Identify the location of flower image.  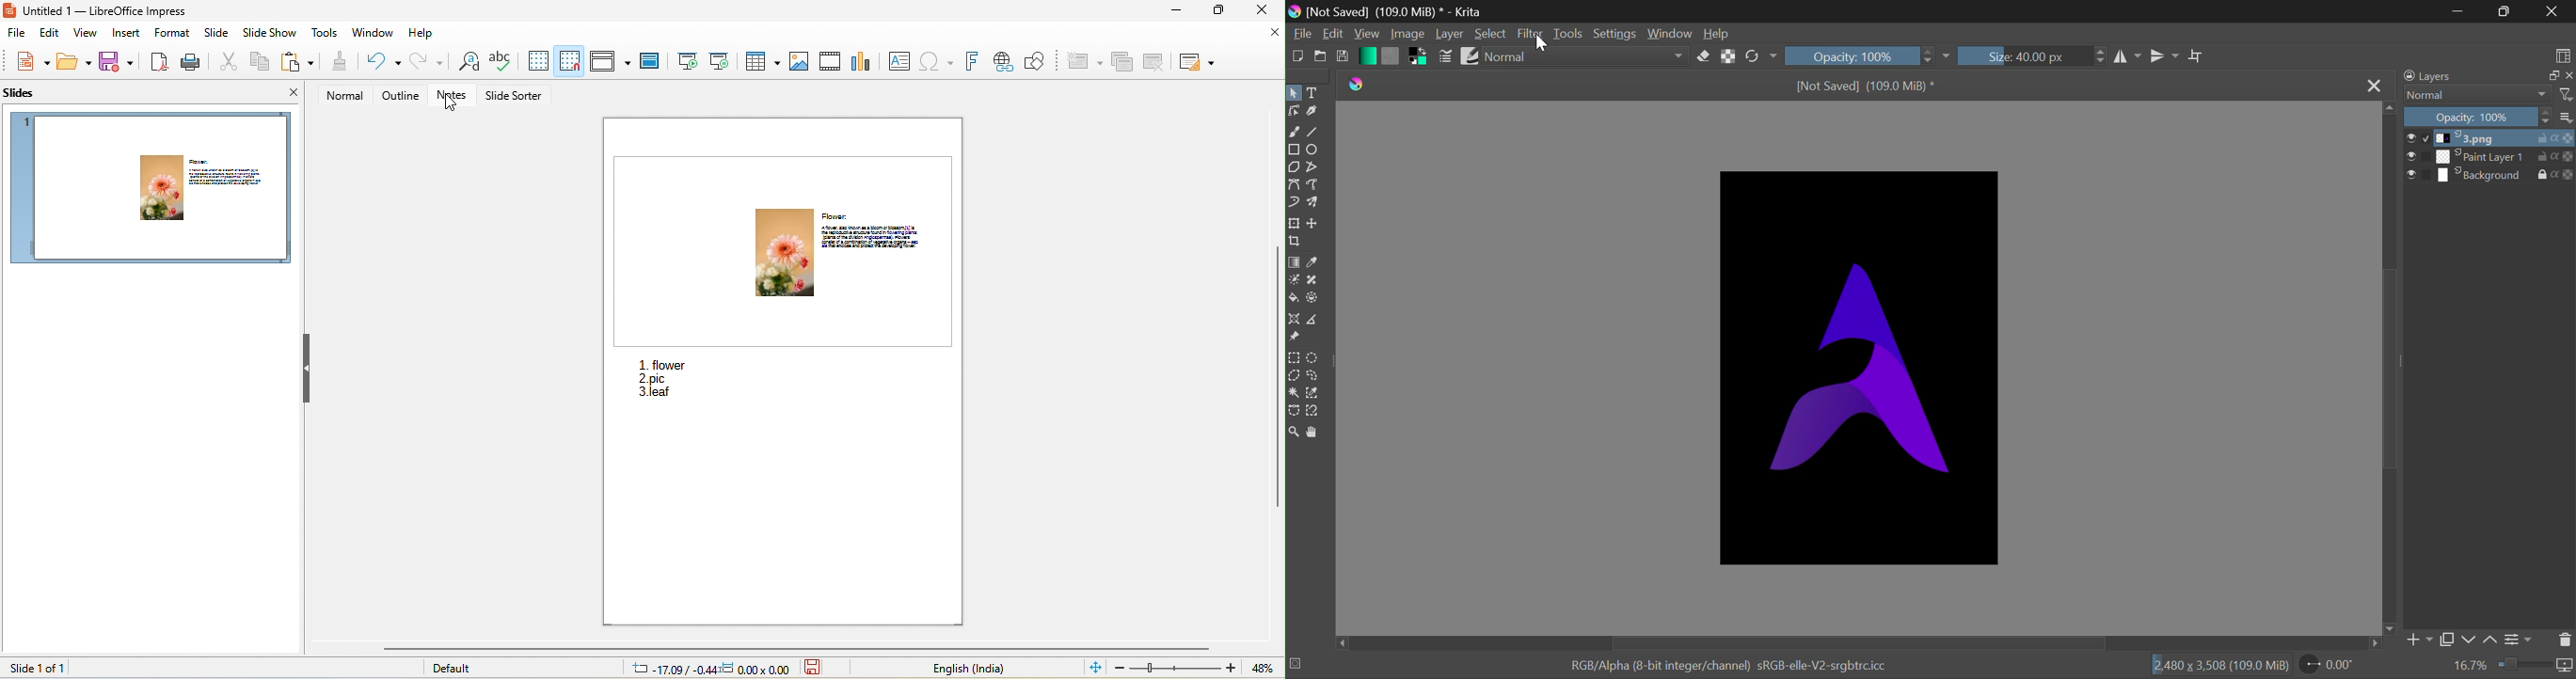
(782, 252).